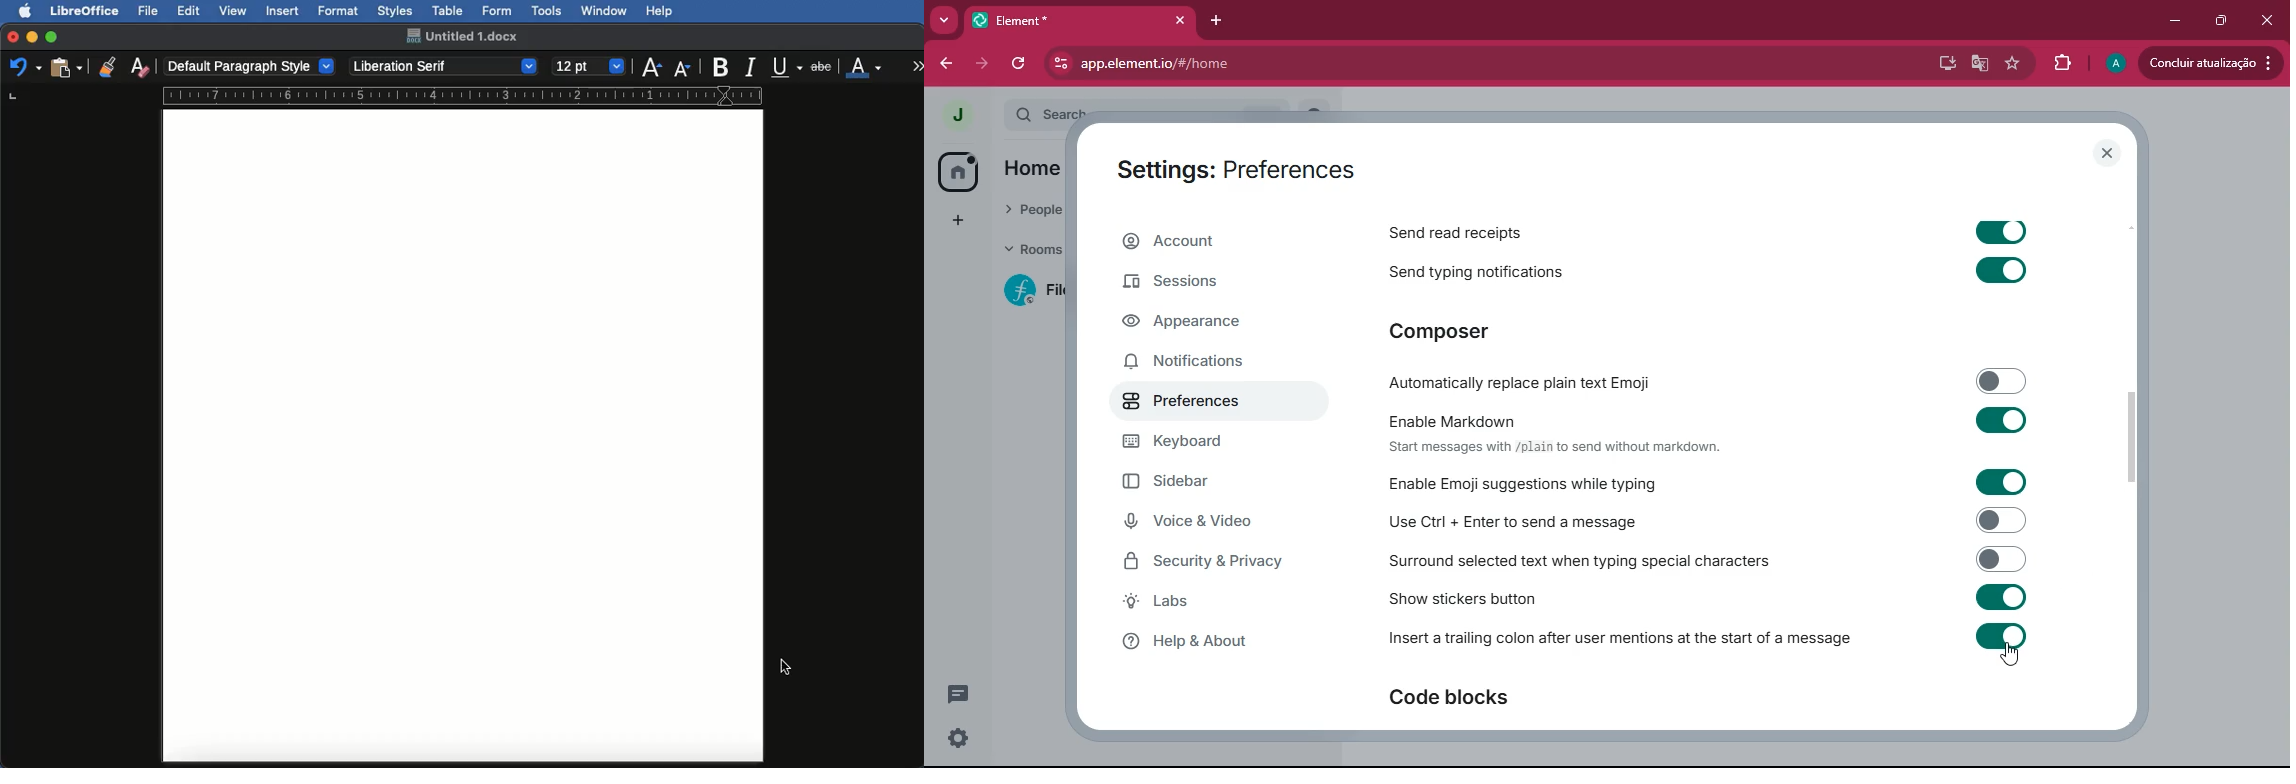 The image size is (2296, 784). I want to click on Enable Markdown, so click(1699, 419).